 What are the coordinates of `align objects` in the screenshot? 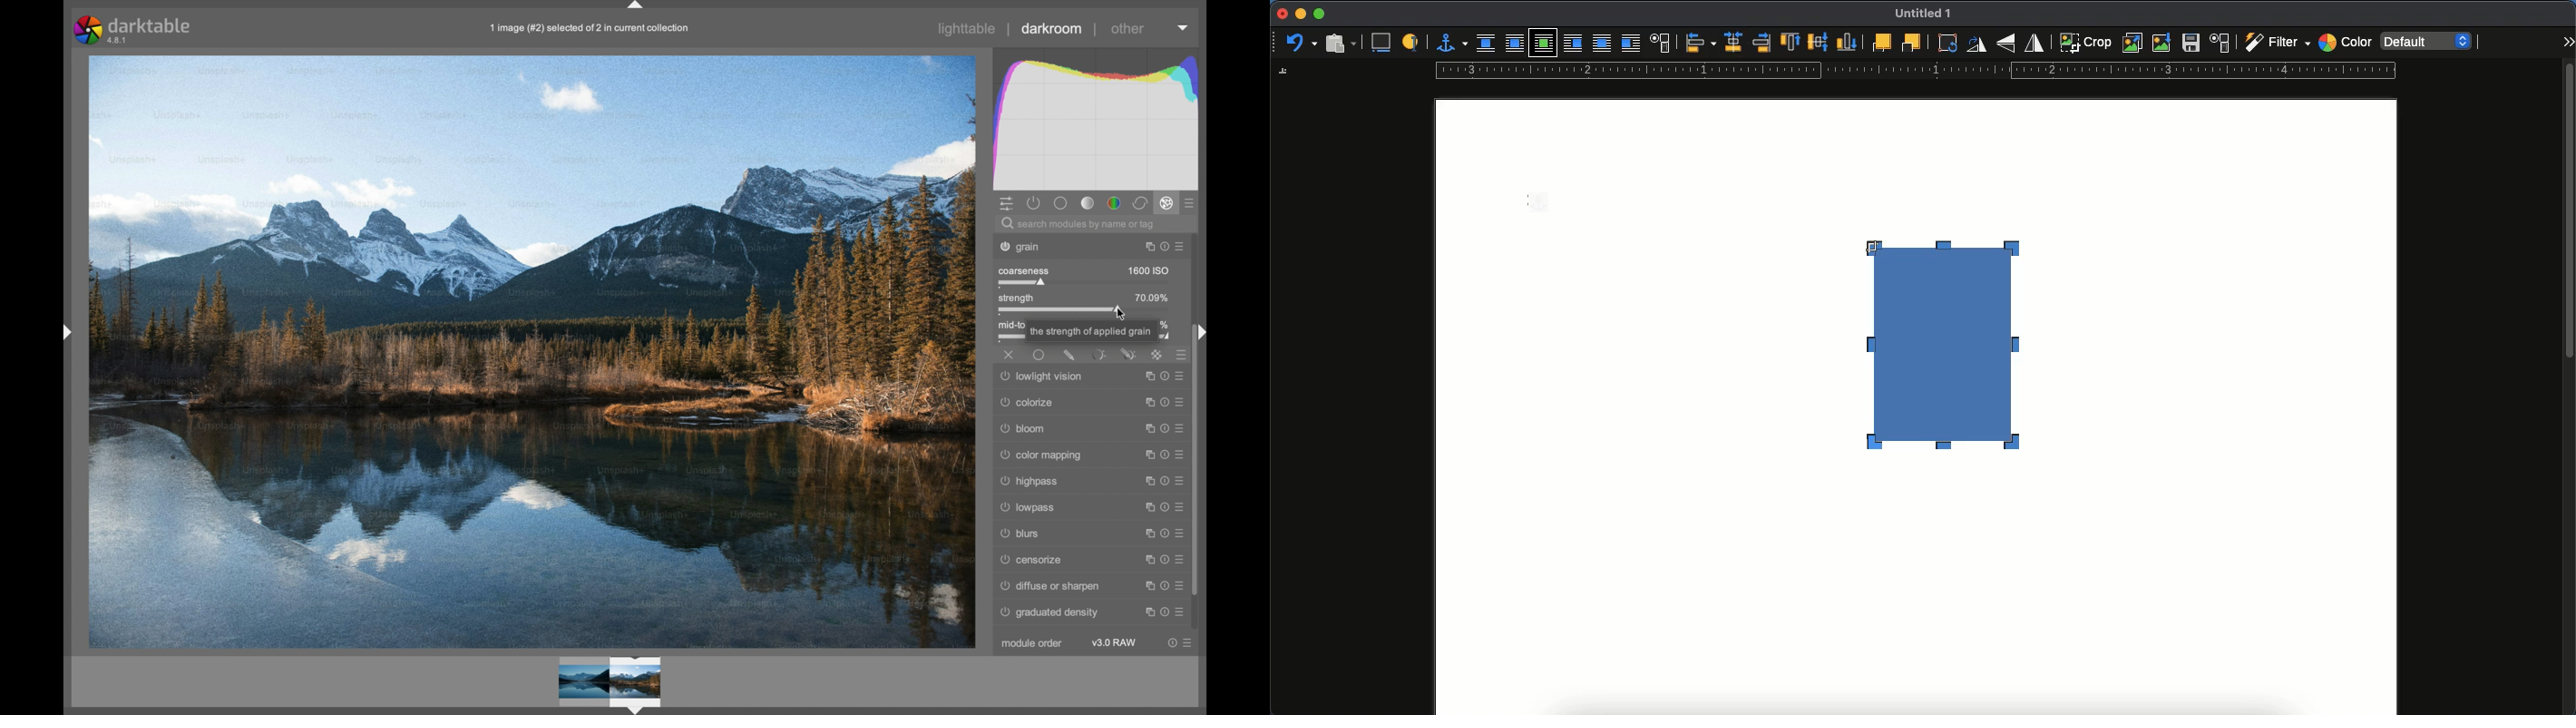 It's located at (1701, 43).